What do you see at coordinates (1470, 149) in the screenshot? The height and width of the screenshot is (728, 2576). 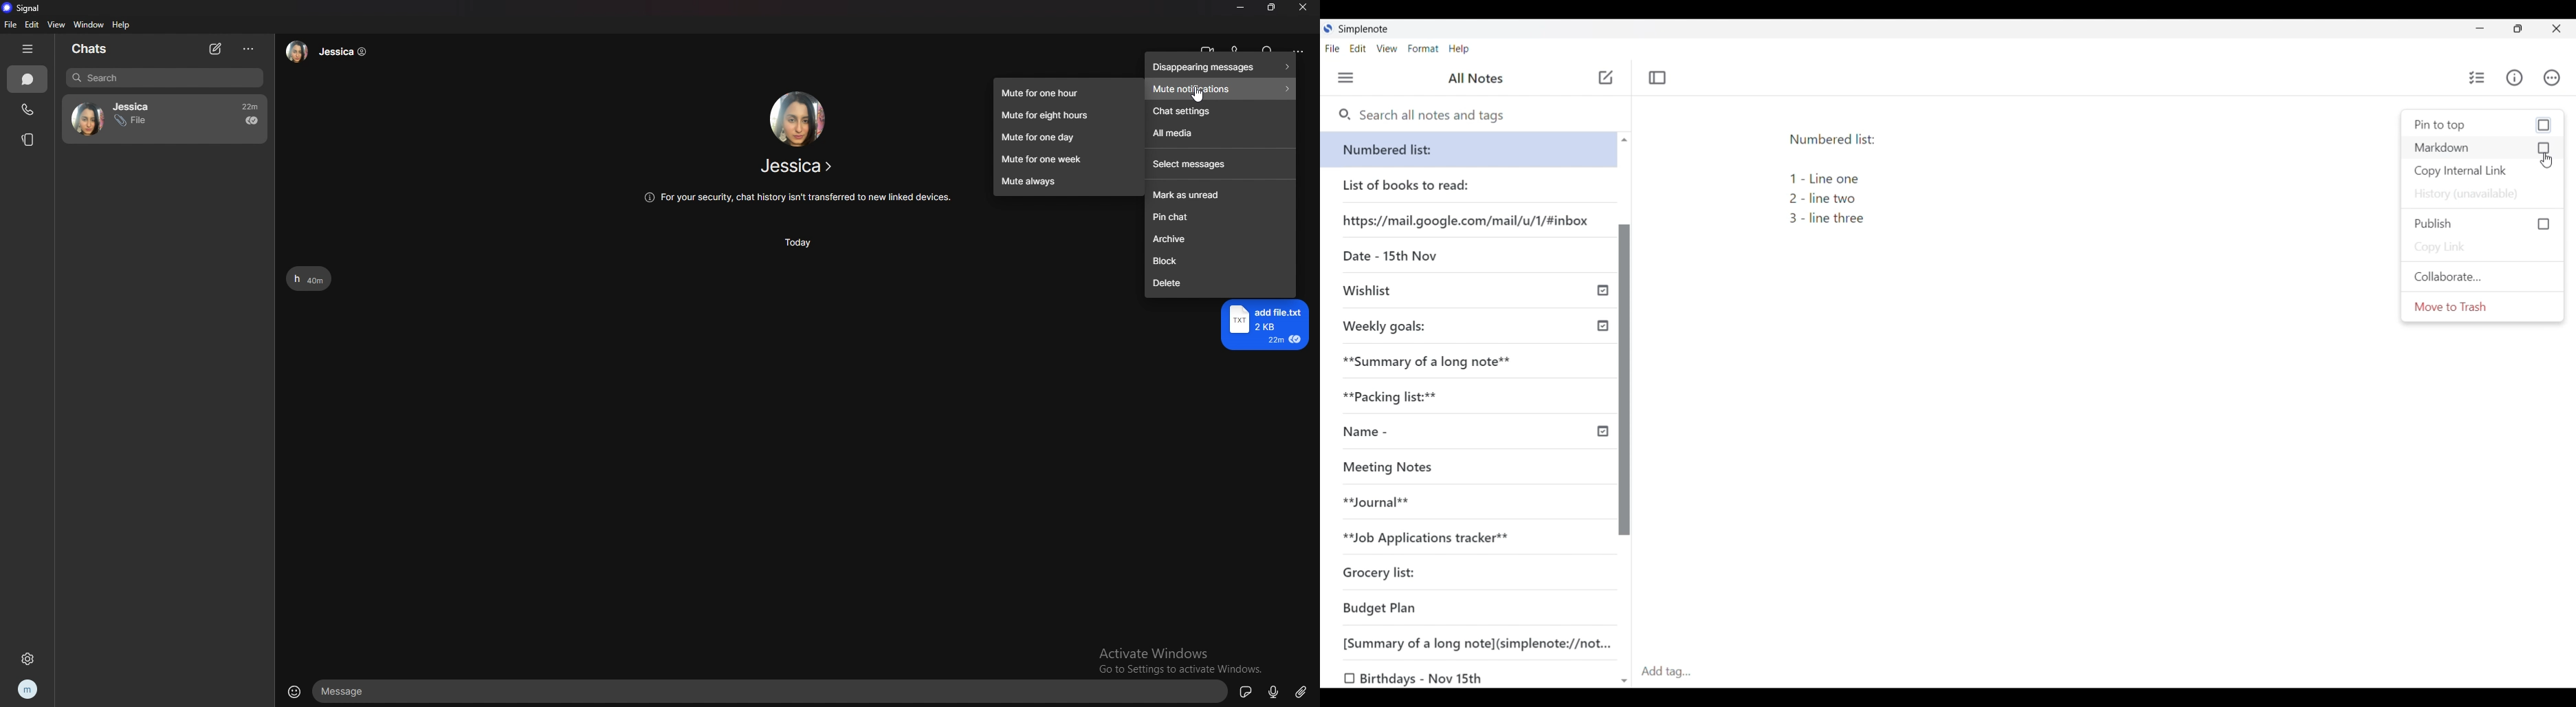 I see `Numbered list:` at bounding box center [1470, 149].